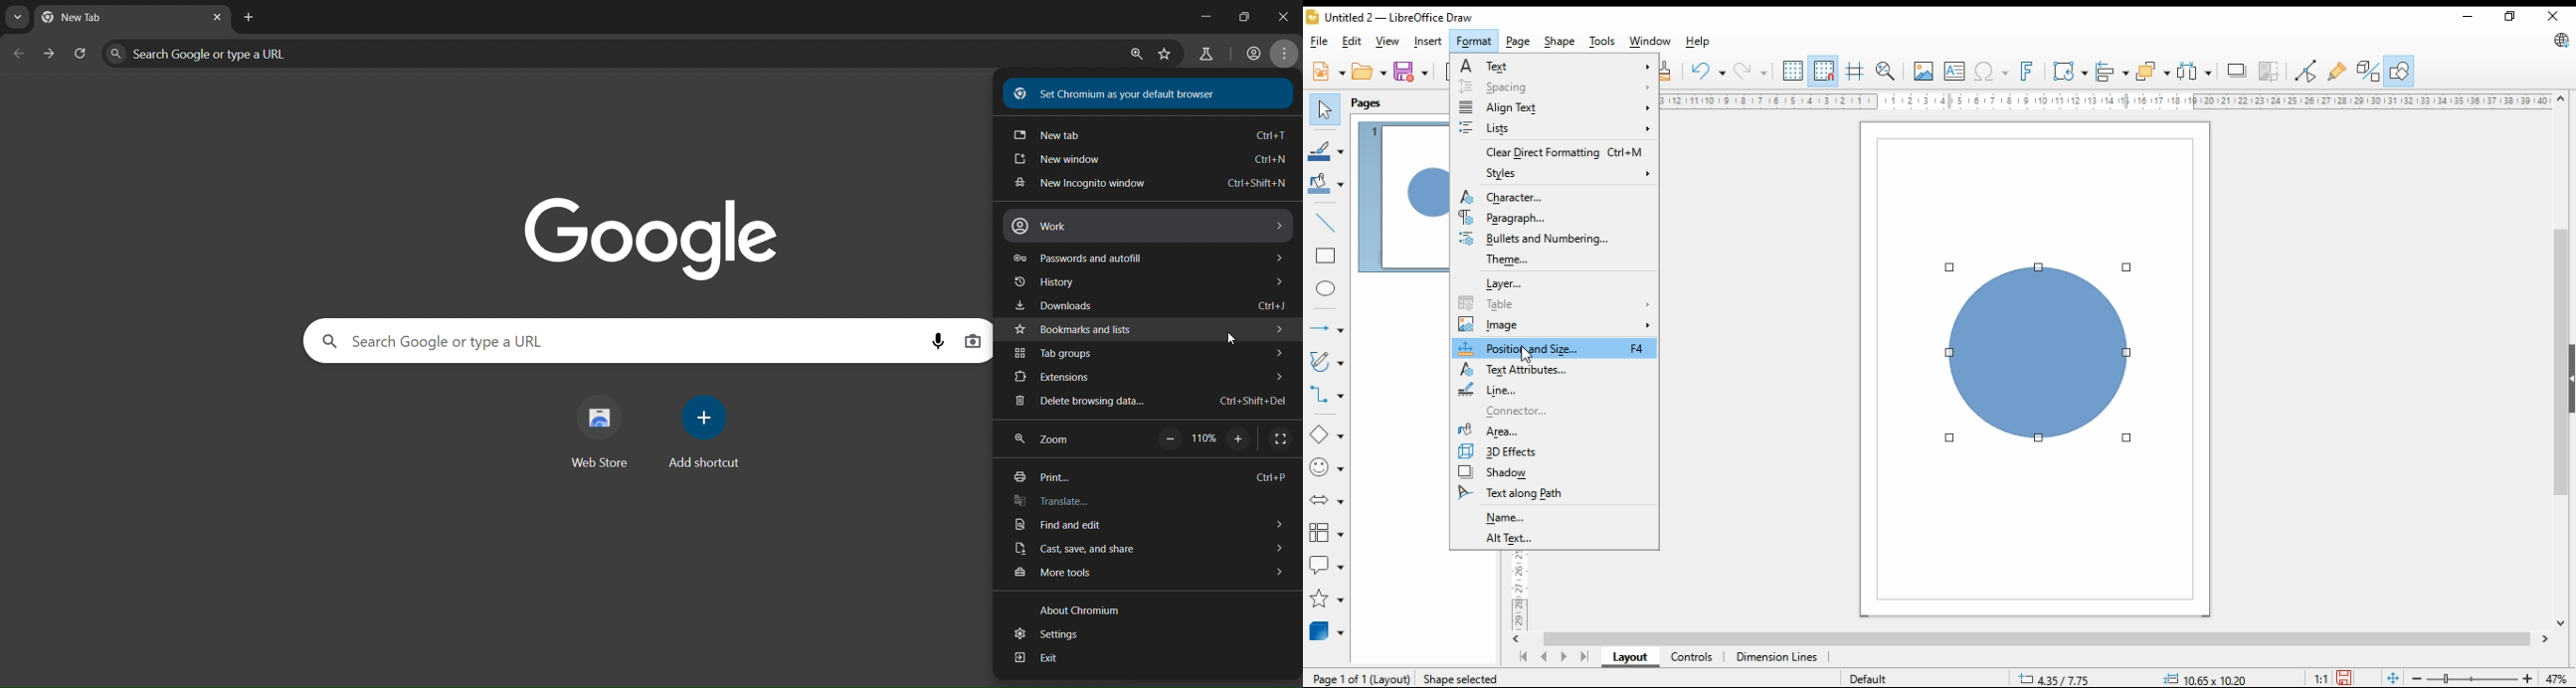  What do you see at coordinates (1146, 523) in the screenshot?
I see `find and edit` at bounding box center [1146, 523].